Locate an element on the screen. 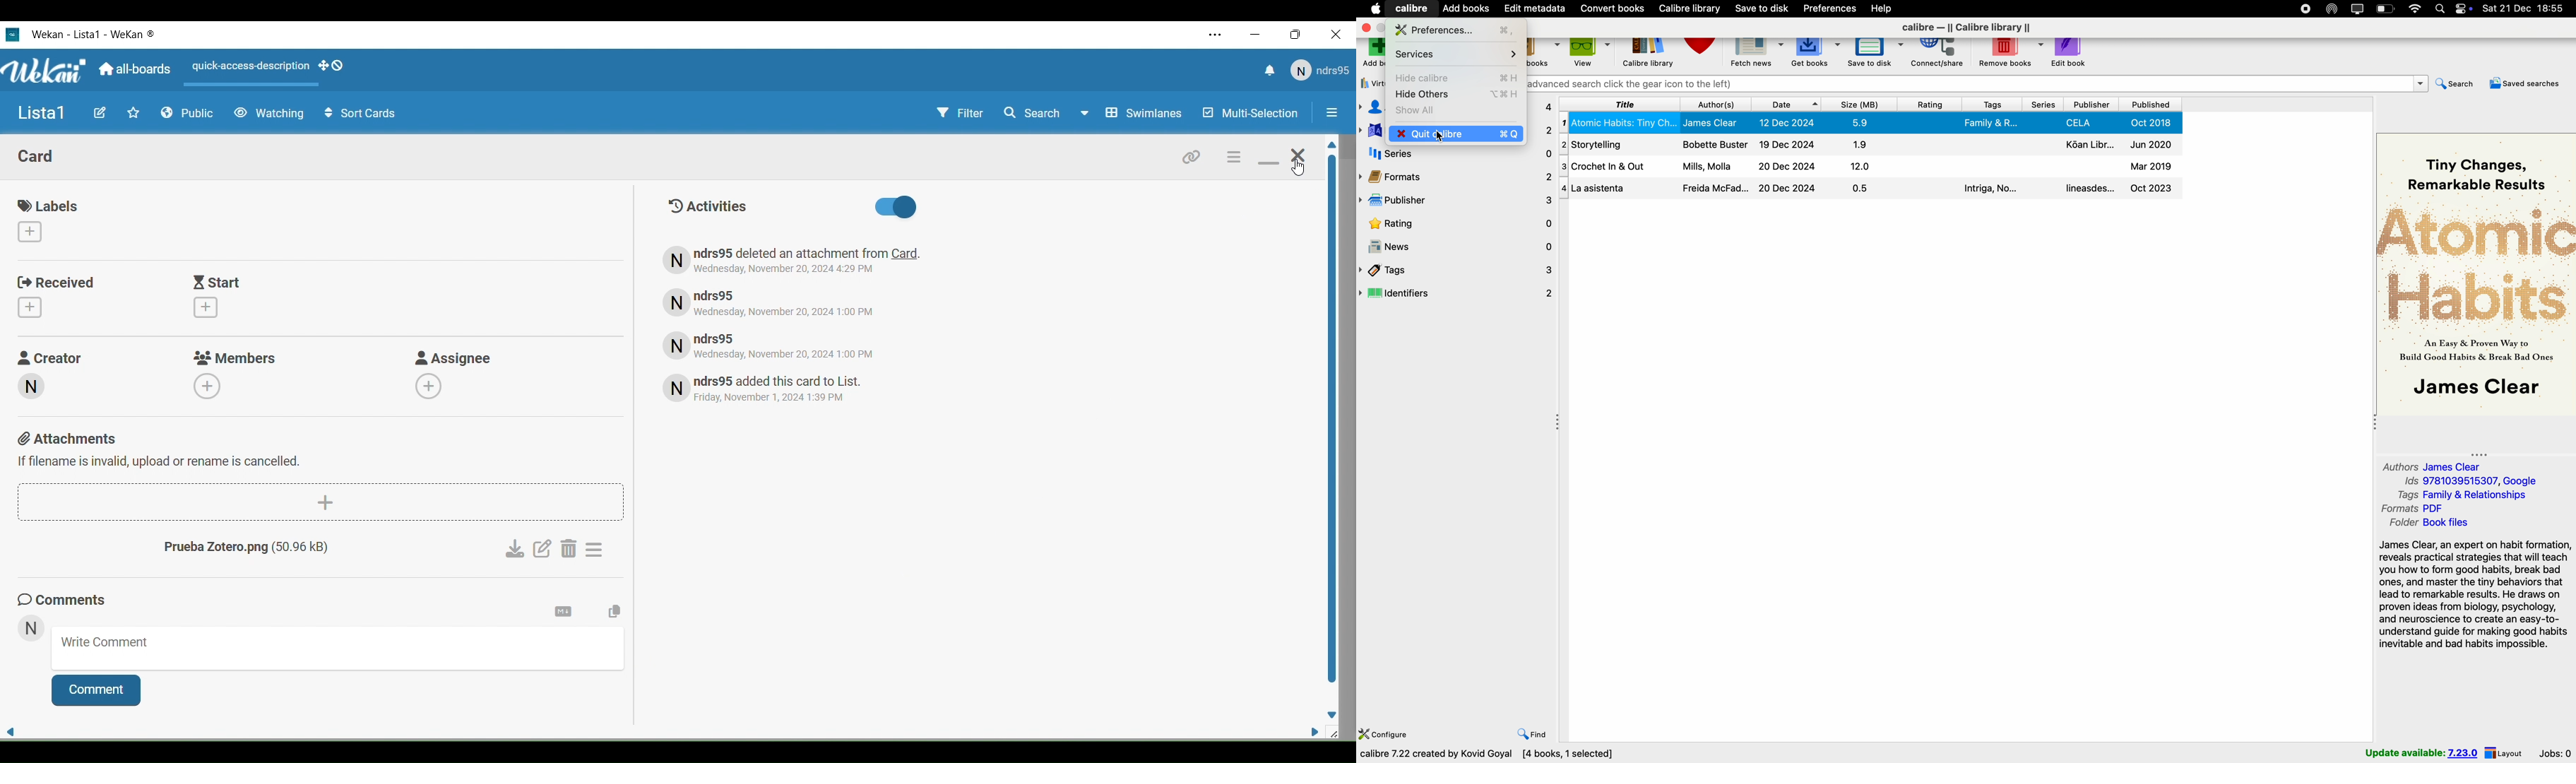 The image size is (2576, 784). formats PDF is located at coordinates (2415, 509).